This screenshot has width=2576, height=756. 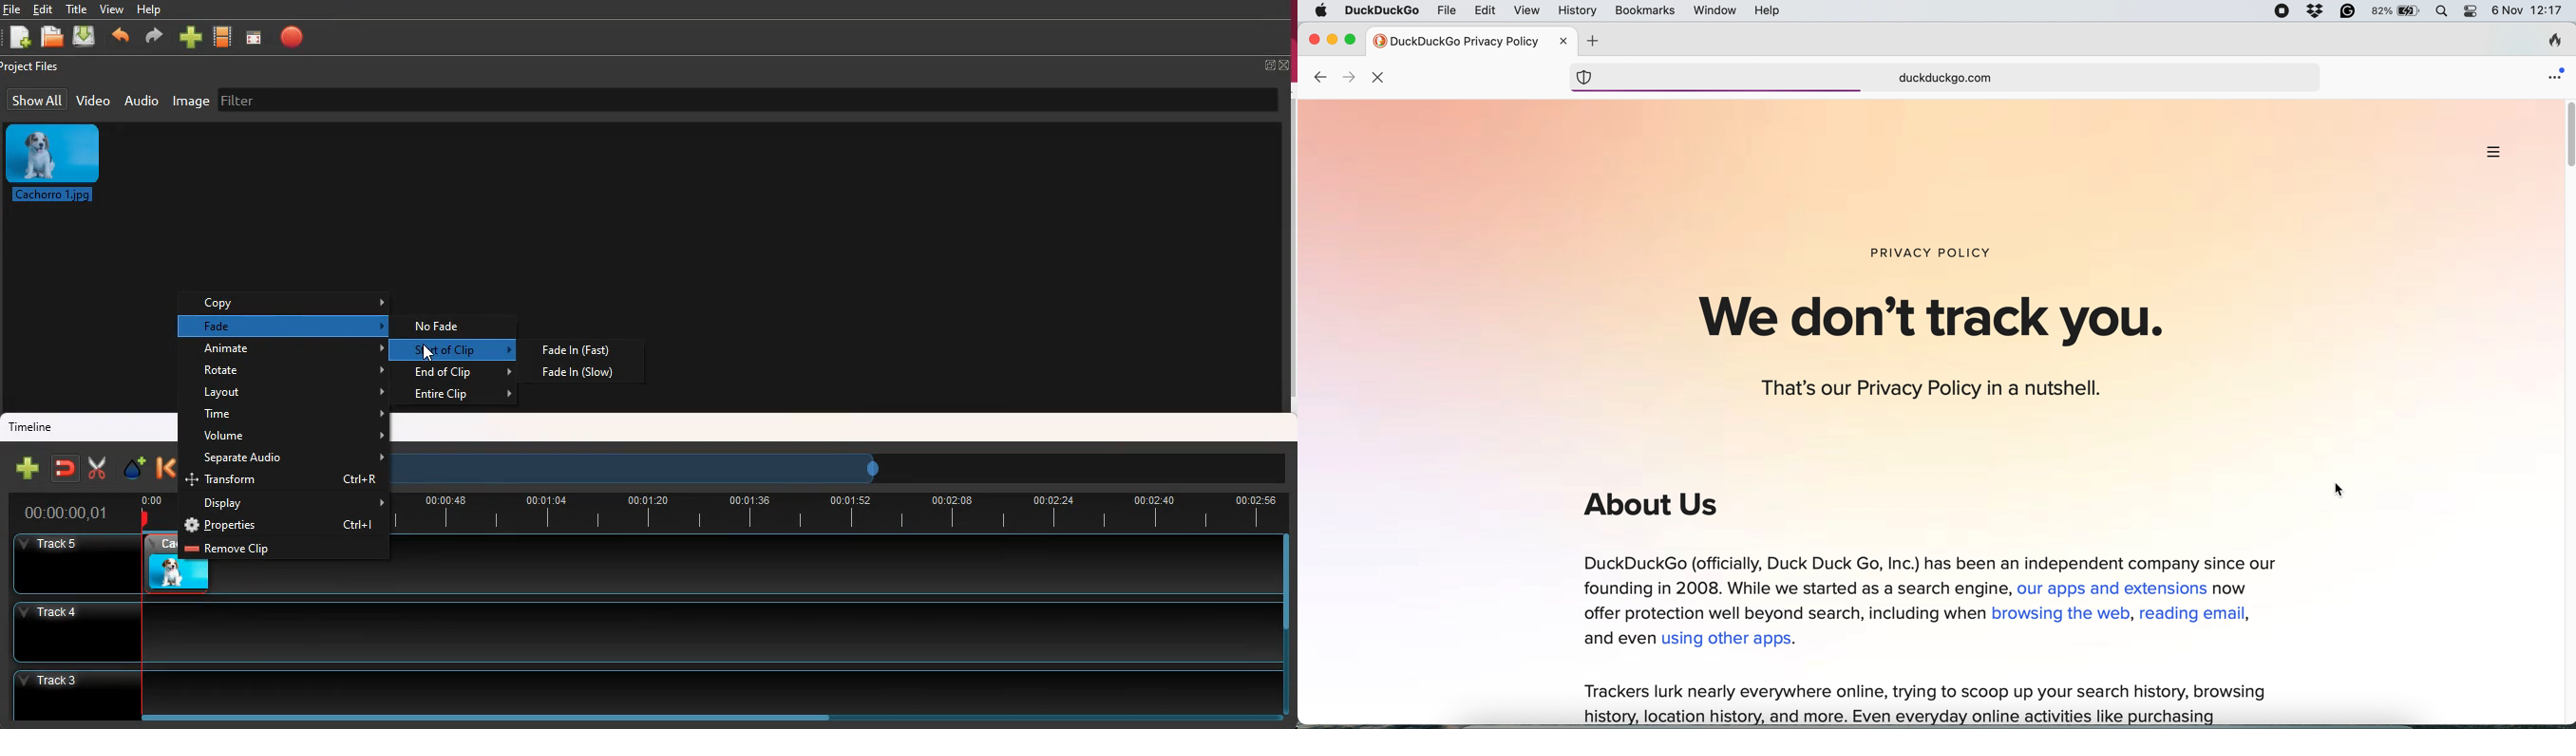 I want to click on window, so click(x=1715, y=10).